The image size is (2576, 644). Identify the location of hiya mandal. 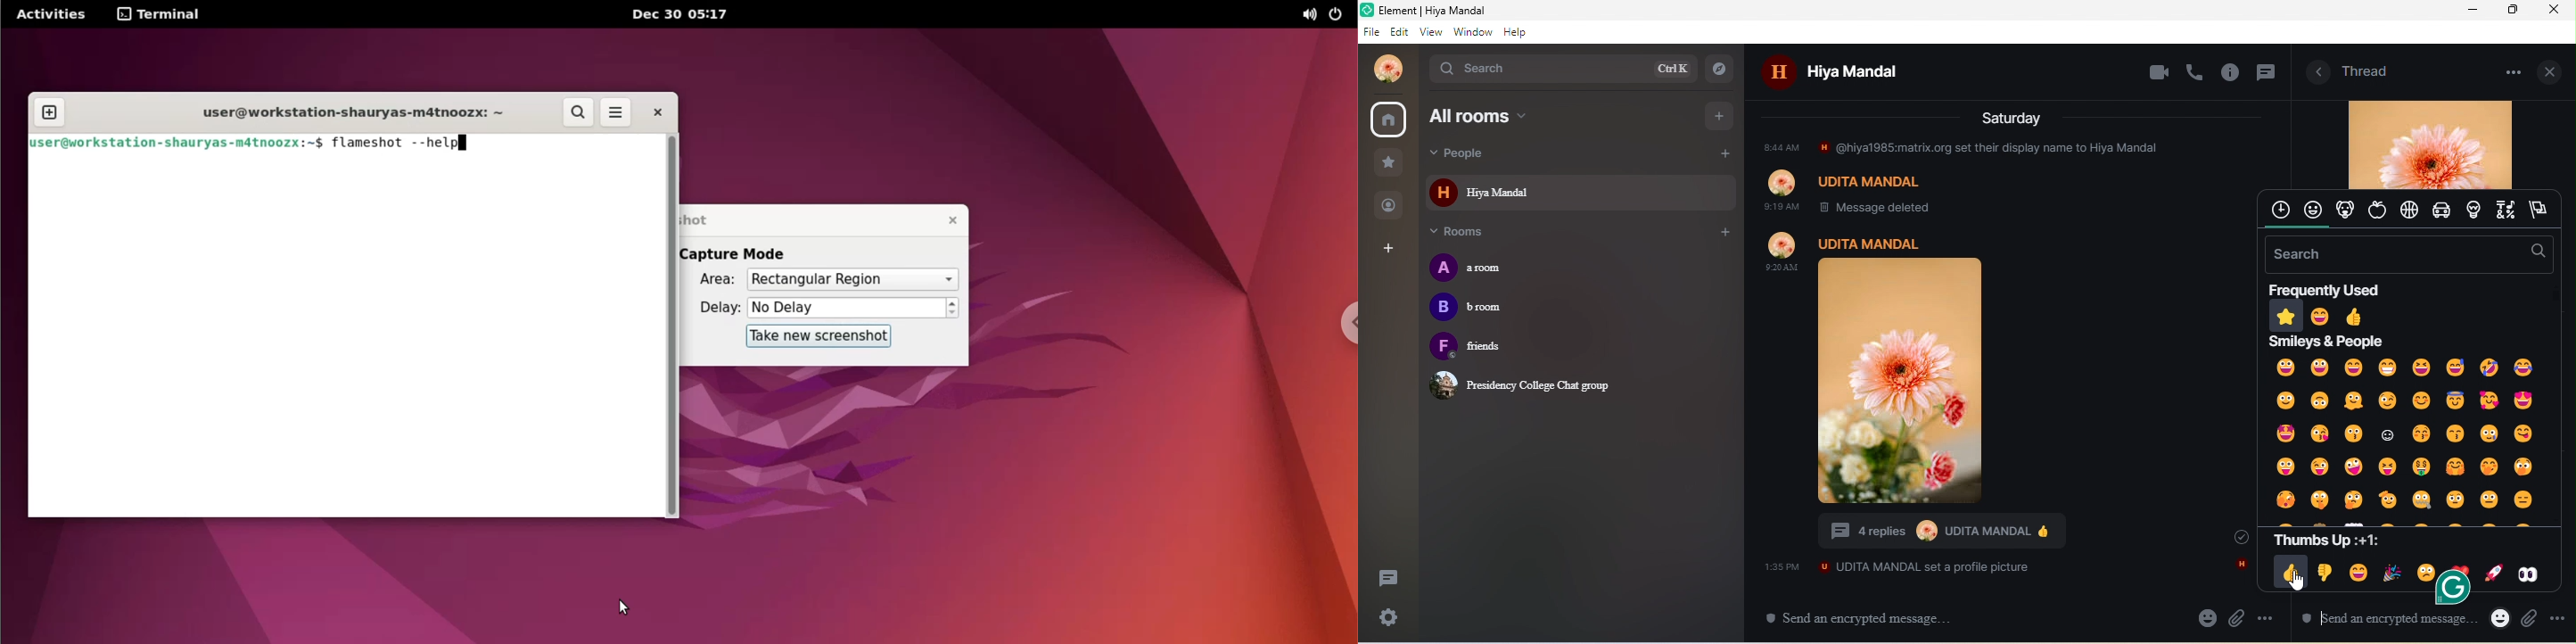
(1849, 74).